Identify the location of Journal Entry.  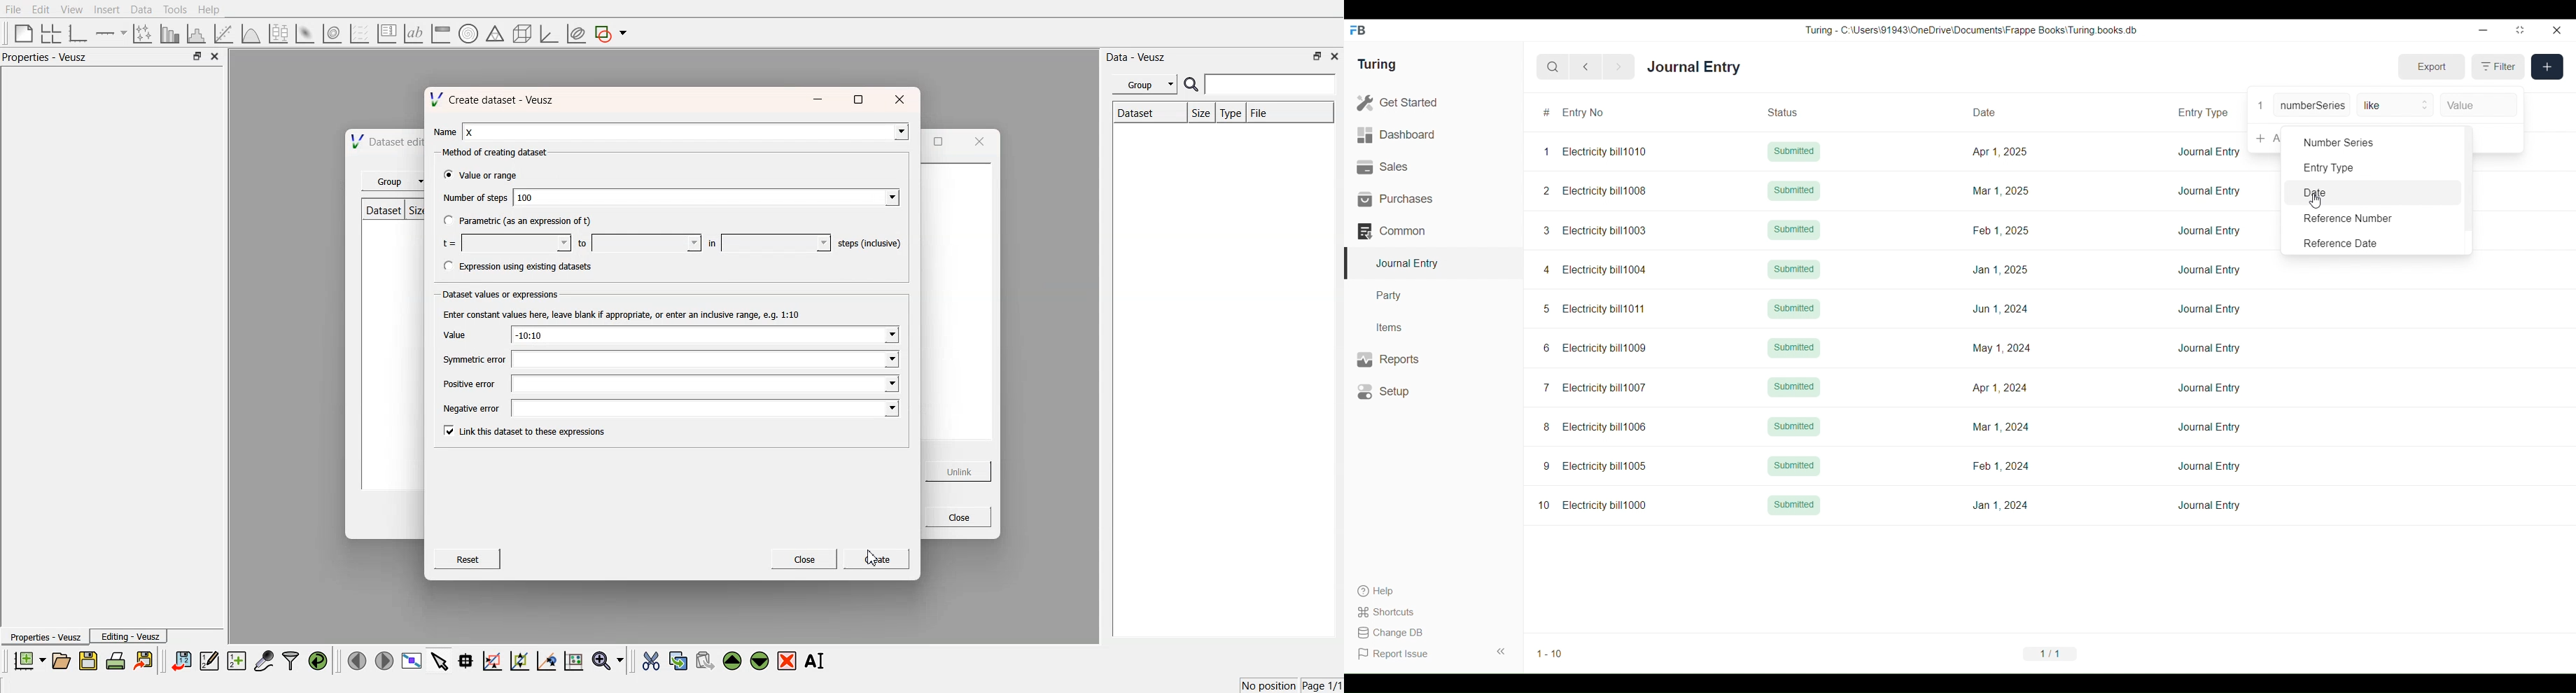
(2209, 151).